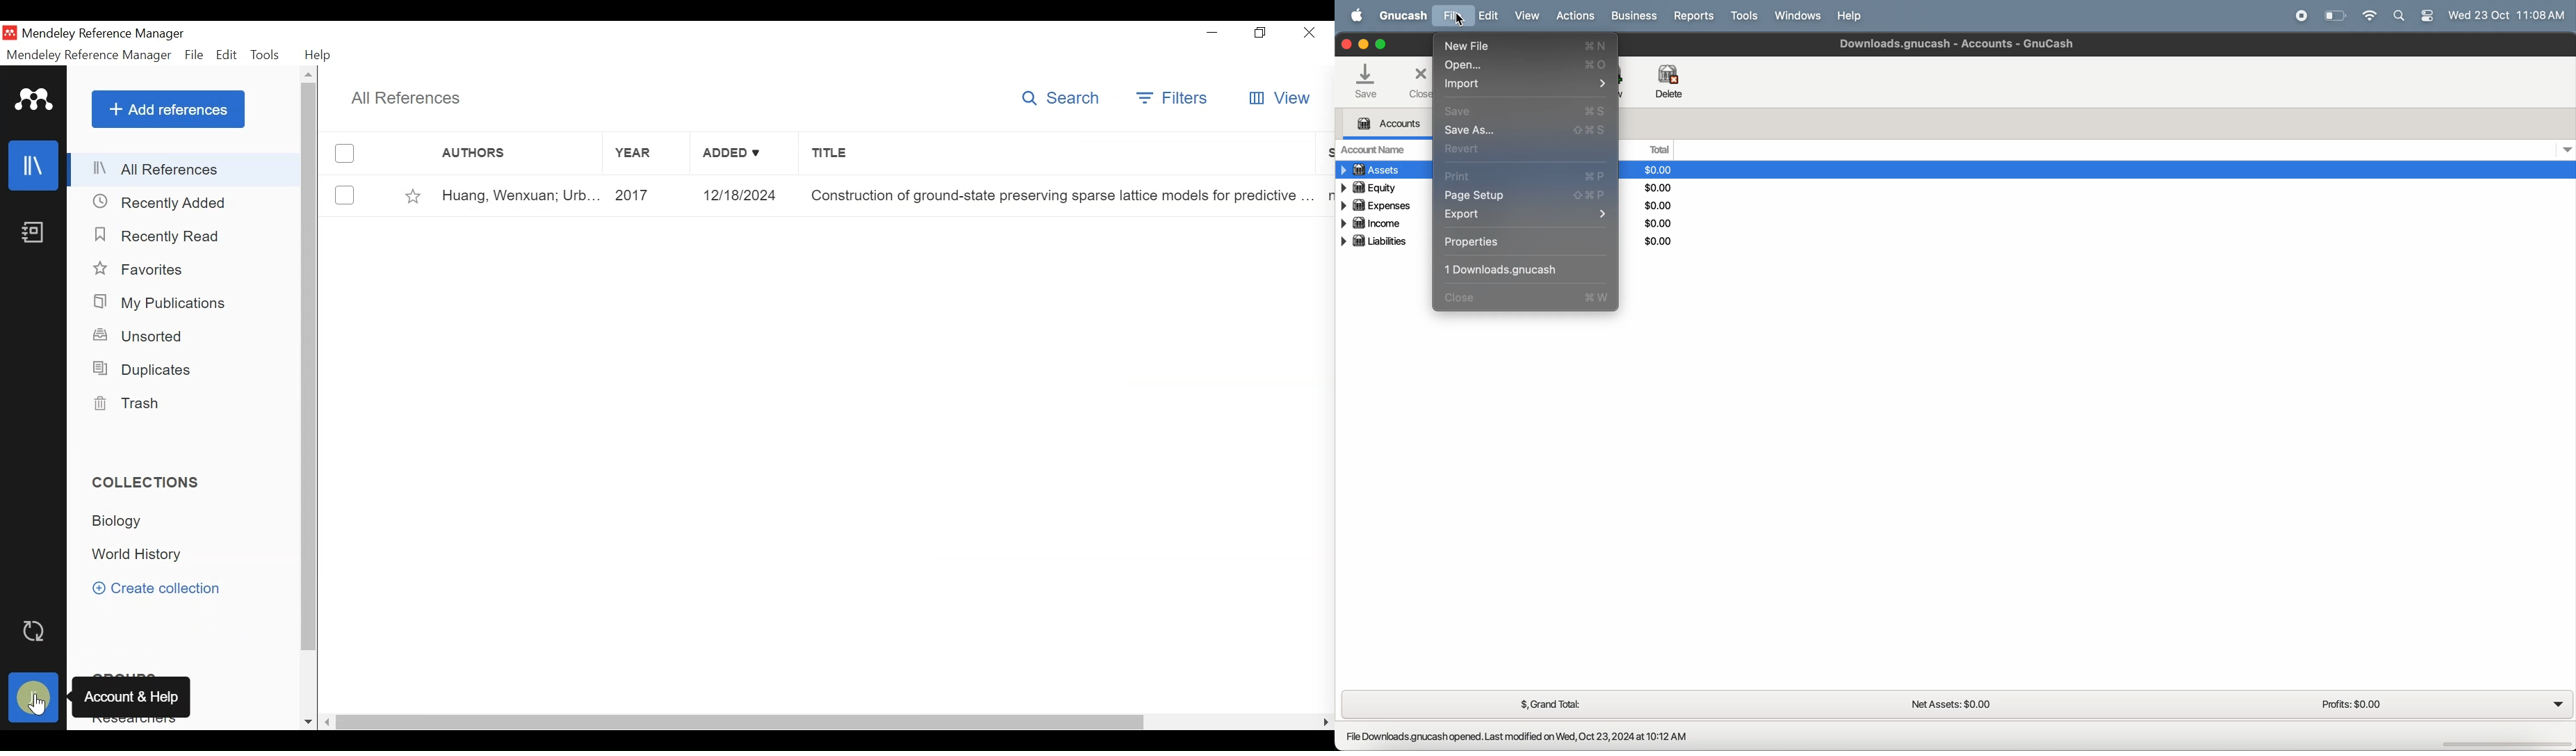 The height and width of the screenshot is (756, 2576). I want to click on dollars, so click(1657, 205).